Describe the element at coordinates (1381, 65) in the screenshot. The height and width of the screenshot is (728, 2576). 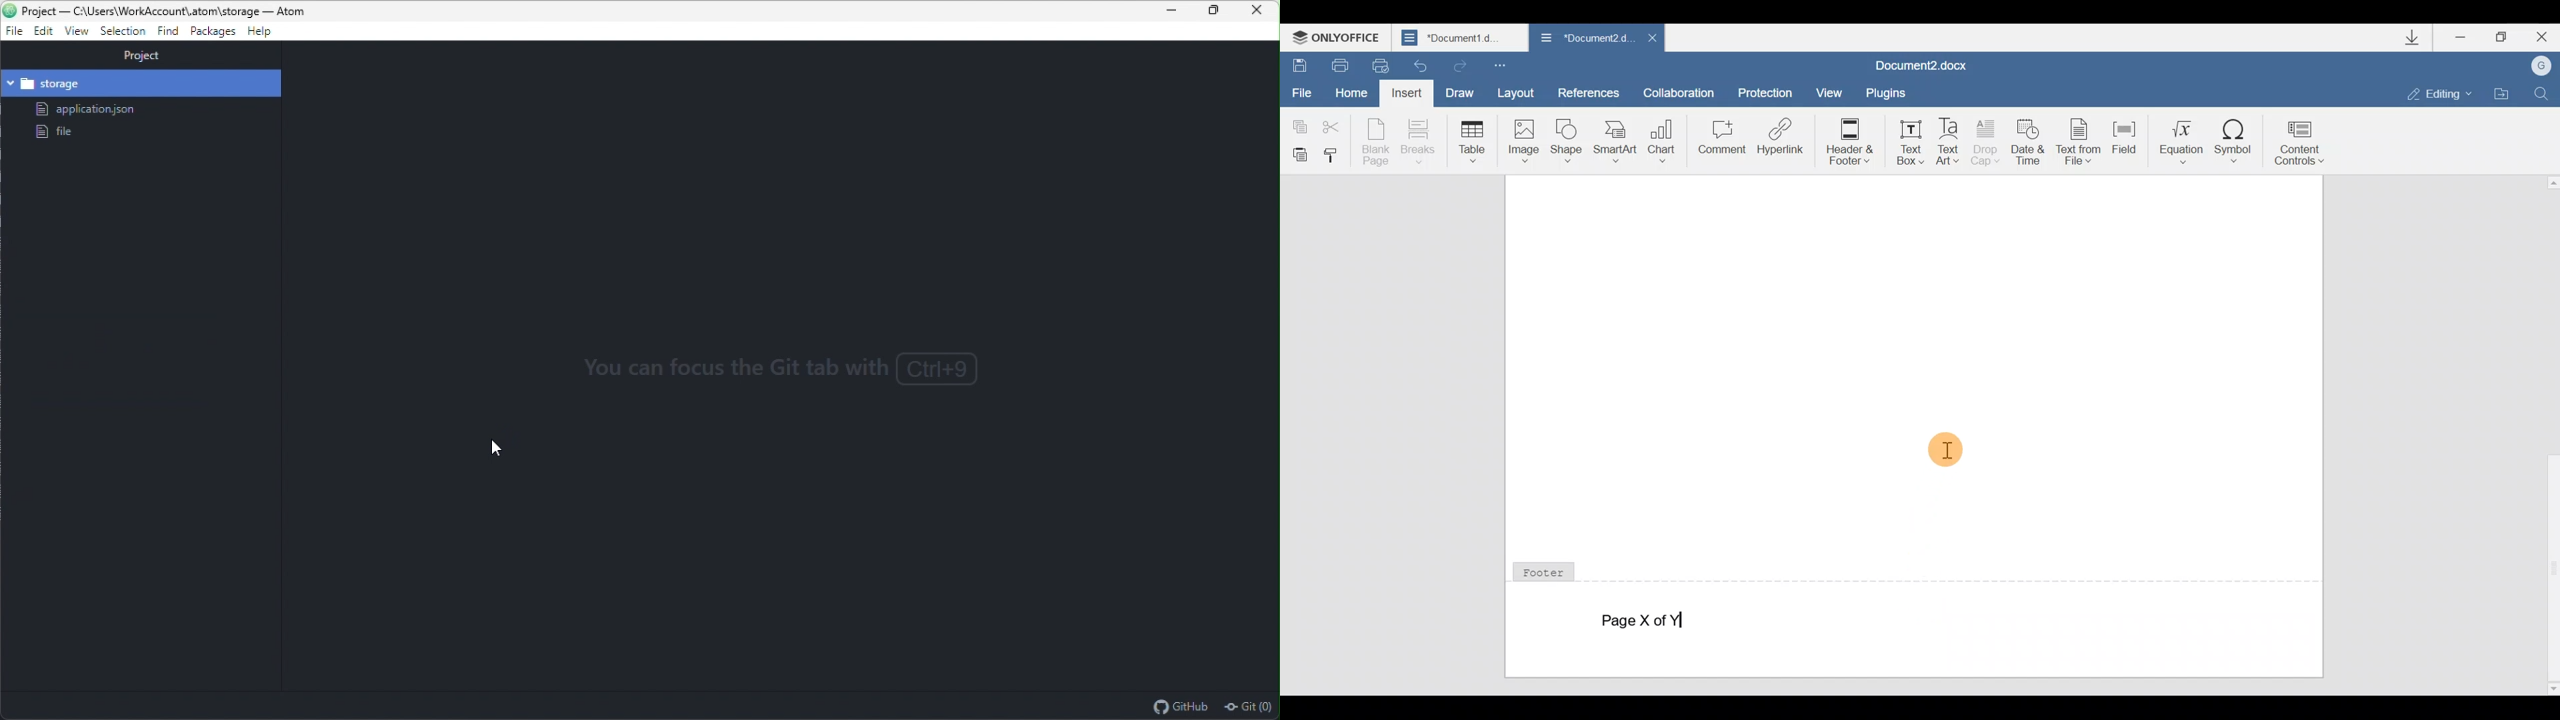
I see `Quick print` at that location.